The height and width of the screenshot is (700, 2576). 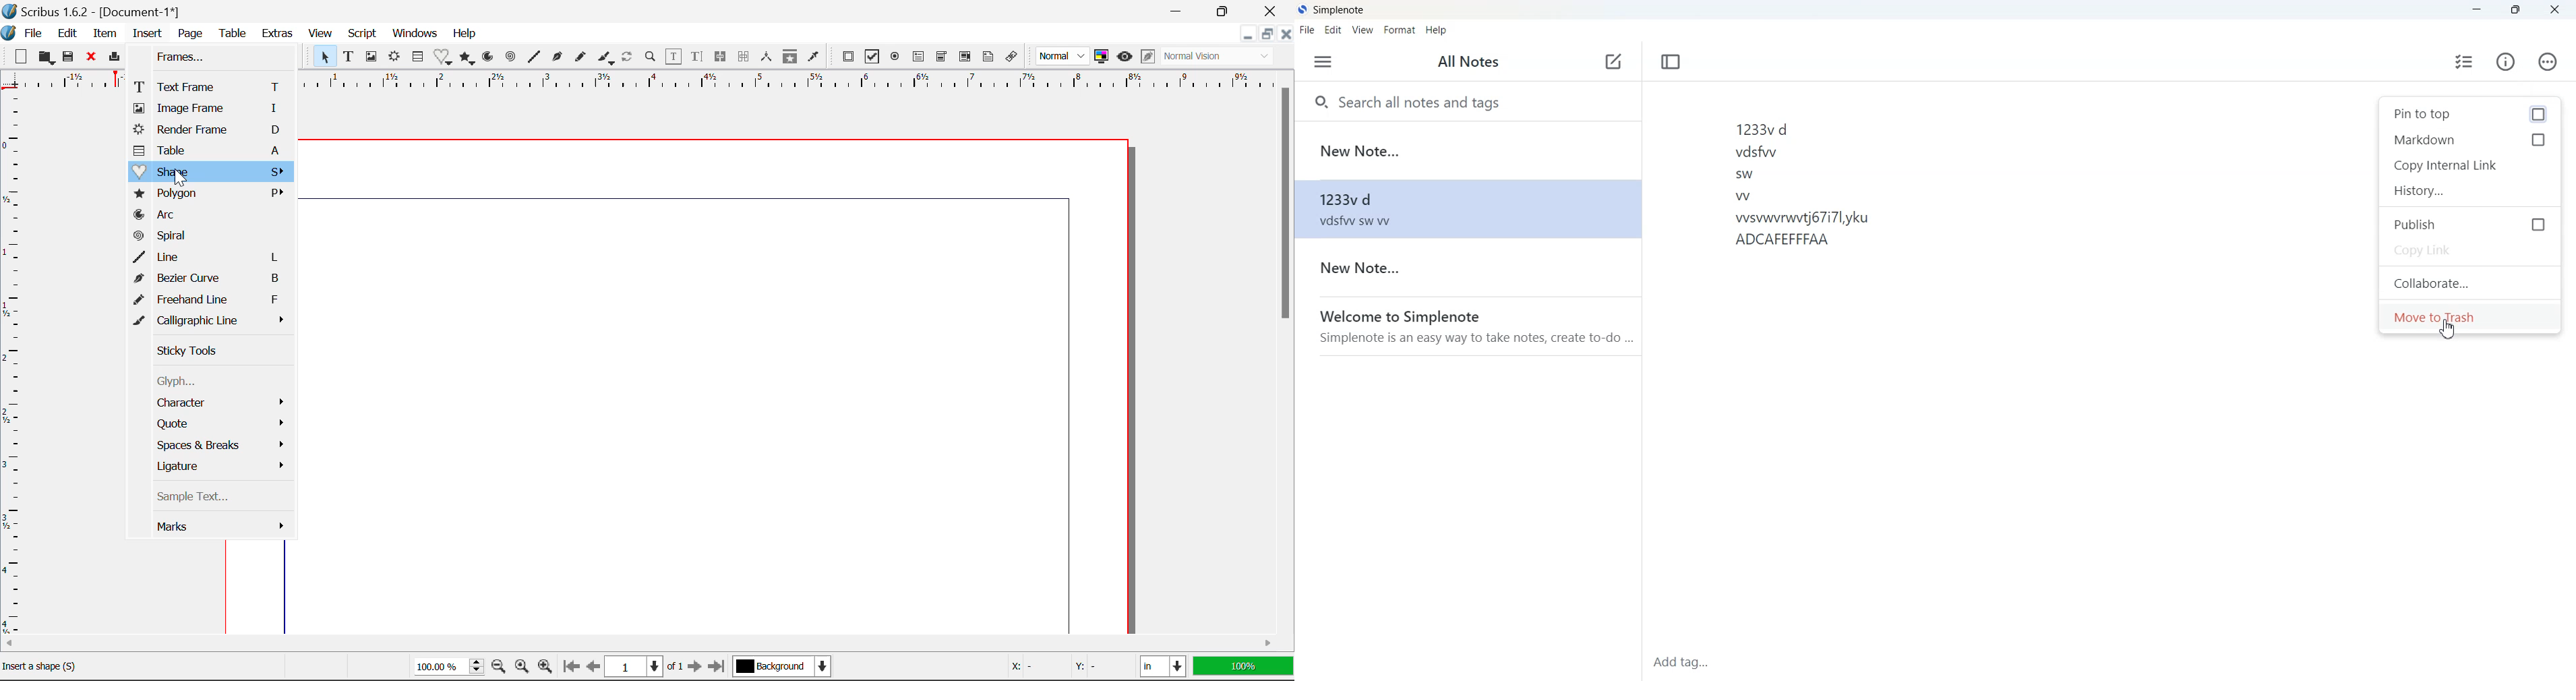 What do you see at coordinates (520, 668) in the screenshot?
I see `Zoom to 100%` at bounding box center [520, 668].